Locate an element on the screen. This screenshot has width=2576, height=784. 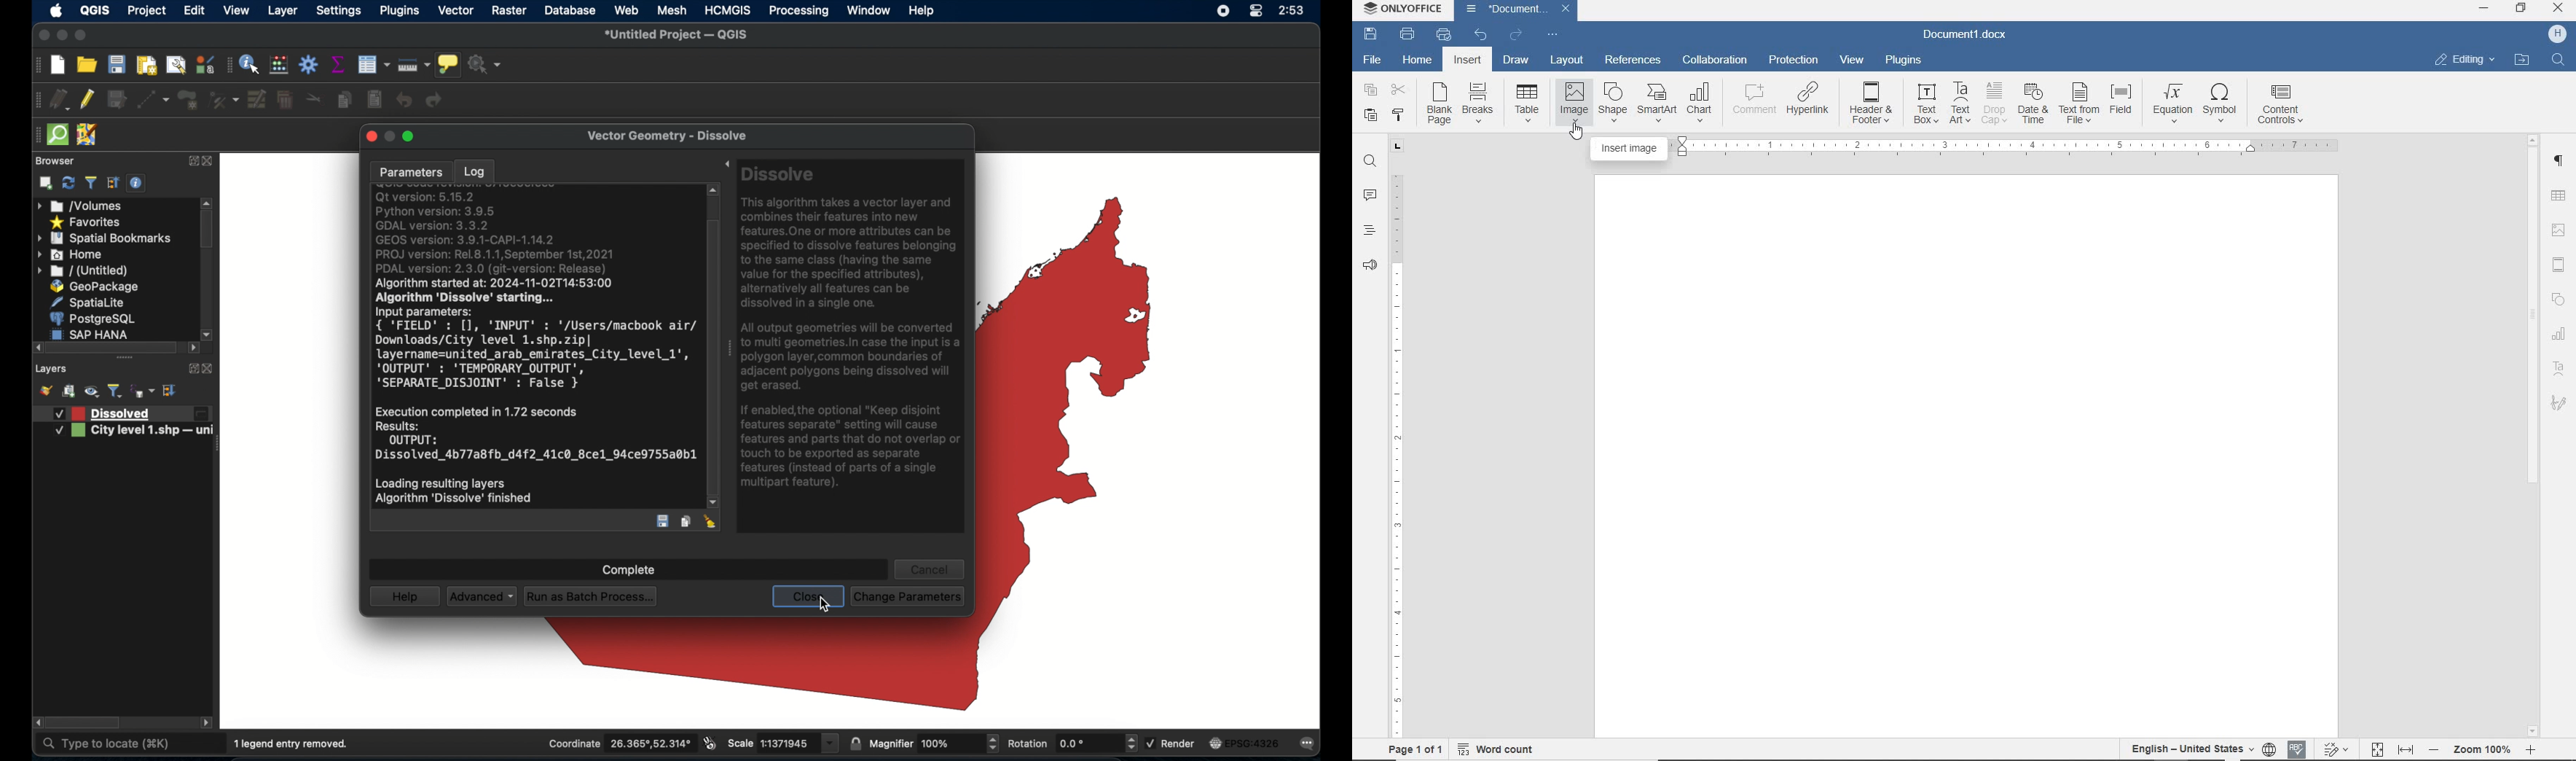
customize quick access toolbar is located at coordinates (1552, 34).